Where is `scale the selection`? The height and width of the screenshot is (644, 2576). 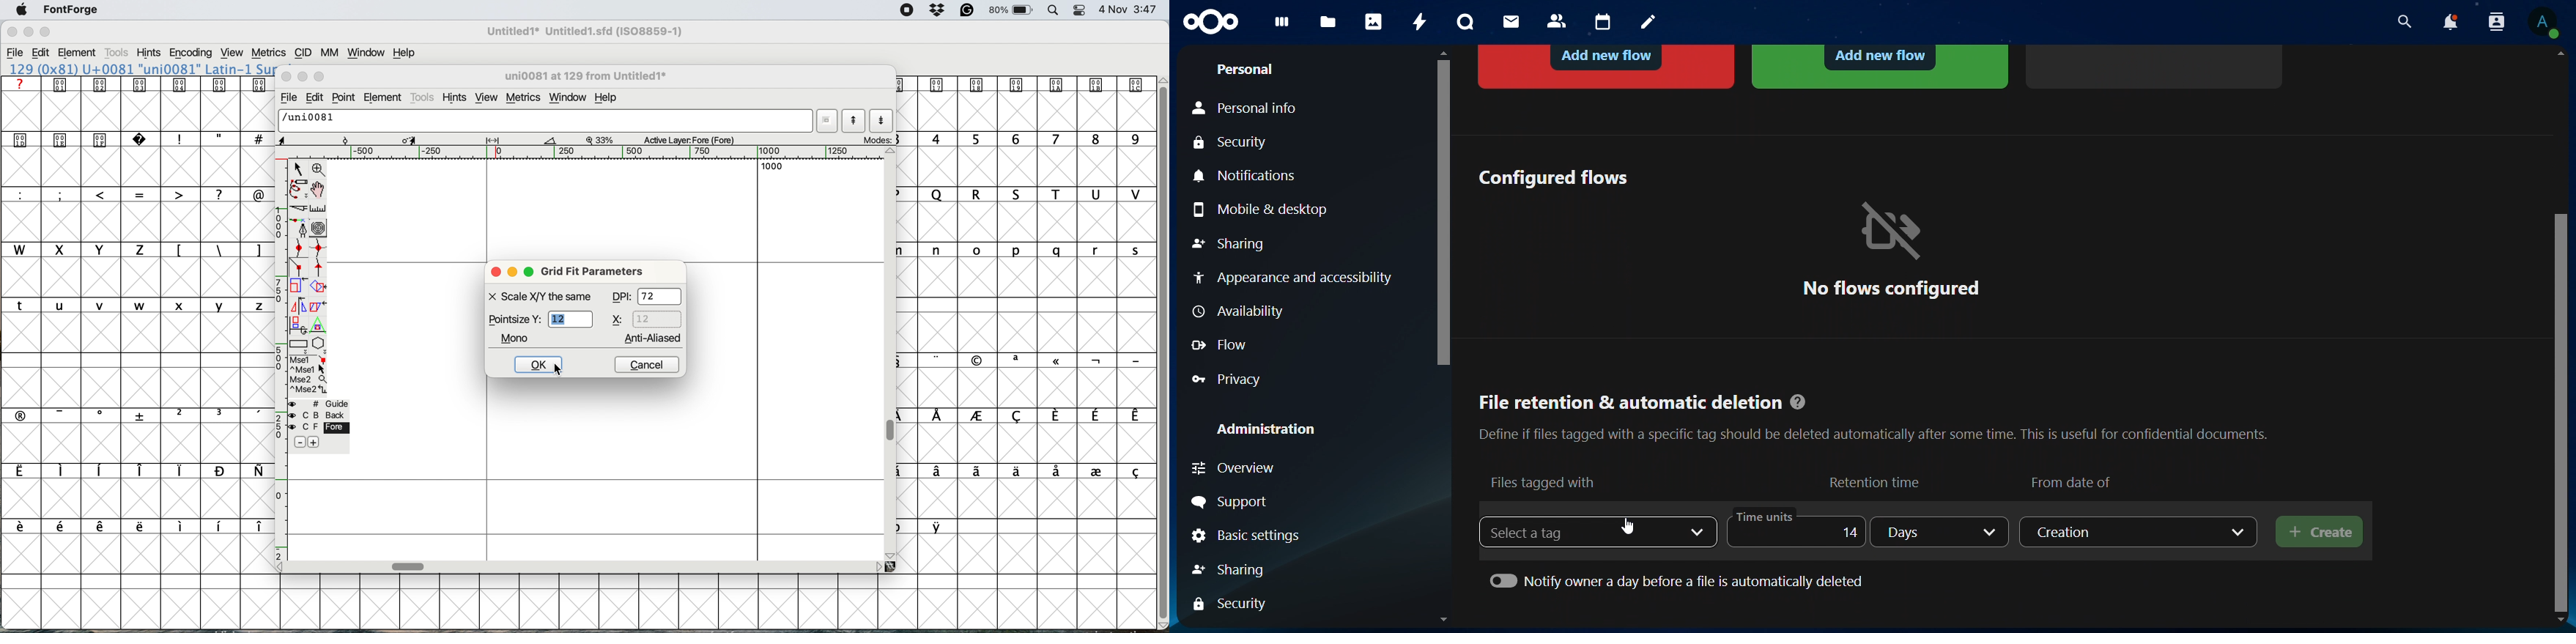 scale the selection is located at coordinates (298, 288).